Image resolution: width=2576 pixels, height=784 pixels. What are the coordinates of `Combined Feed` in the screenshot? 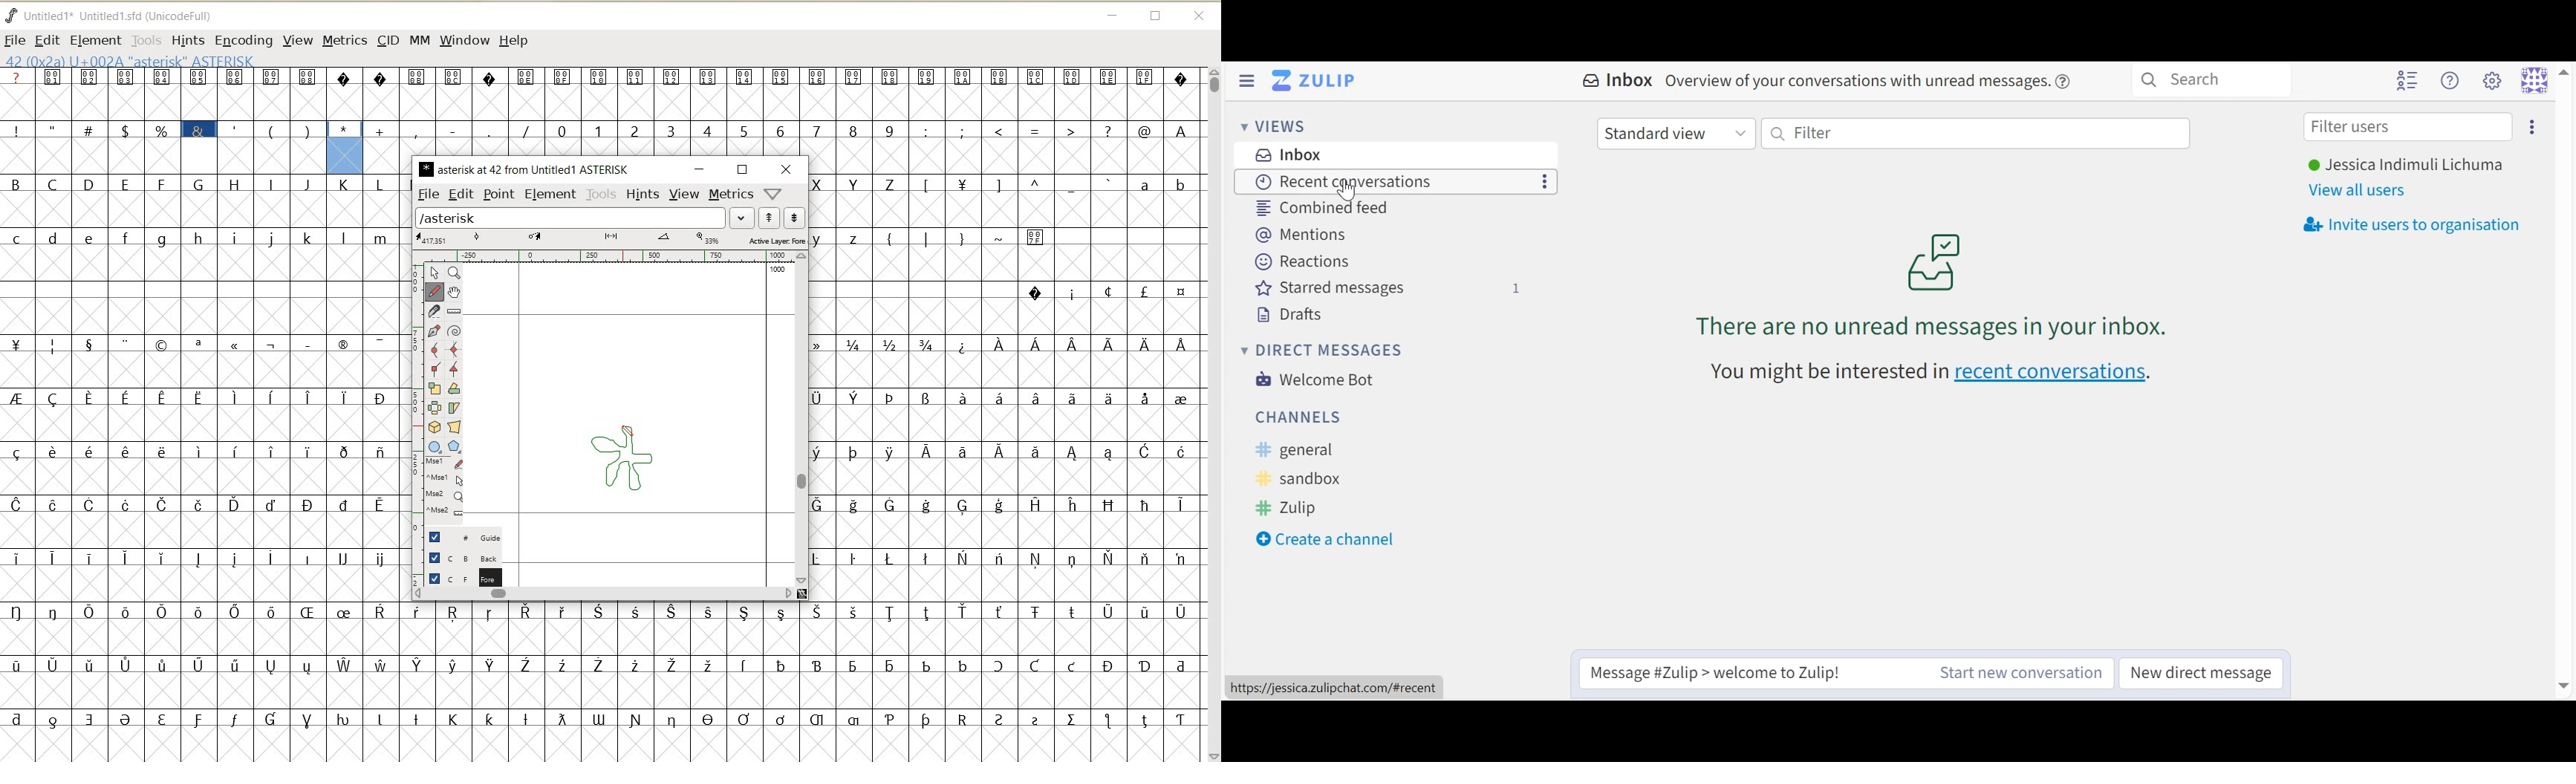 It's located at (1316, 208).